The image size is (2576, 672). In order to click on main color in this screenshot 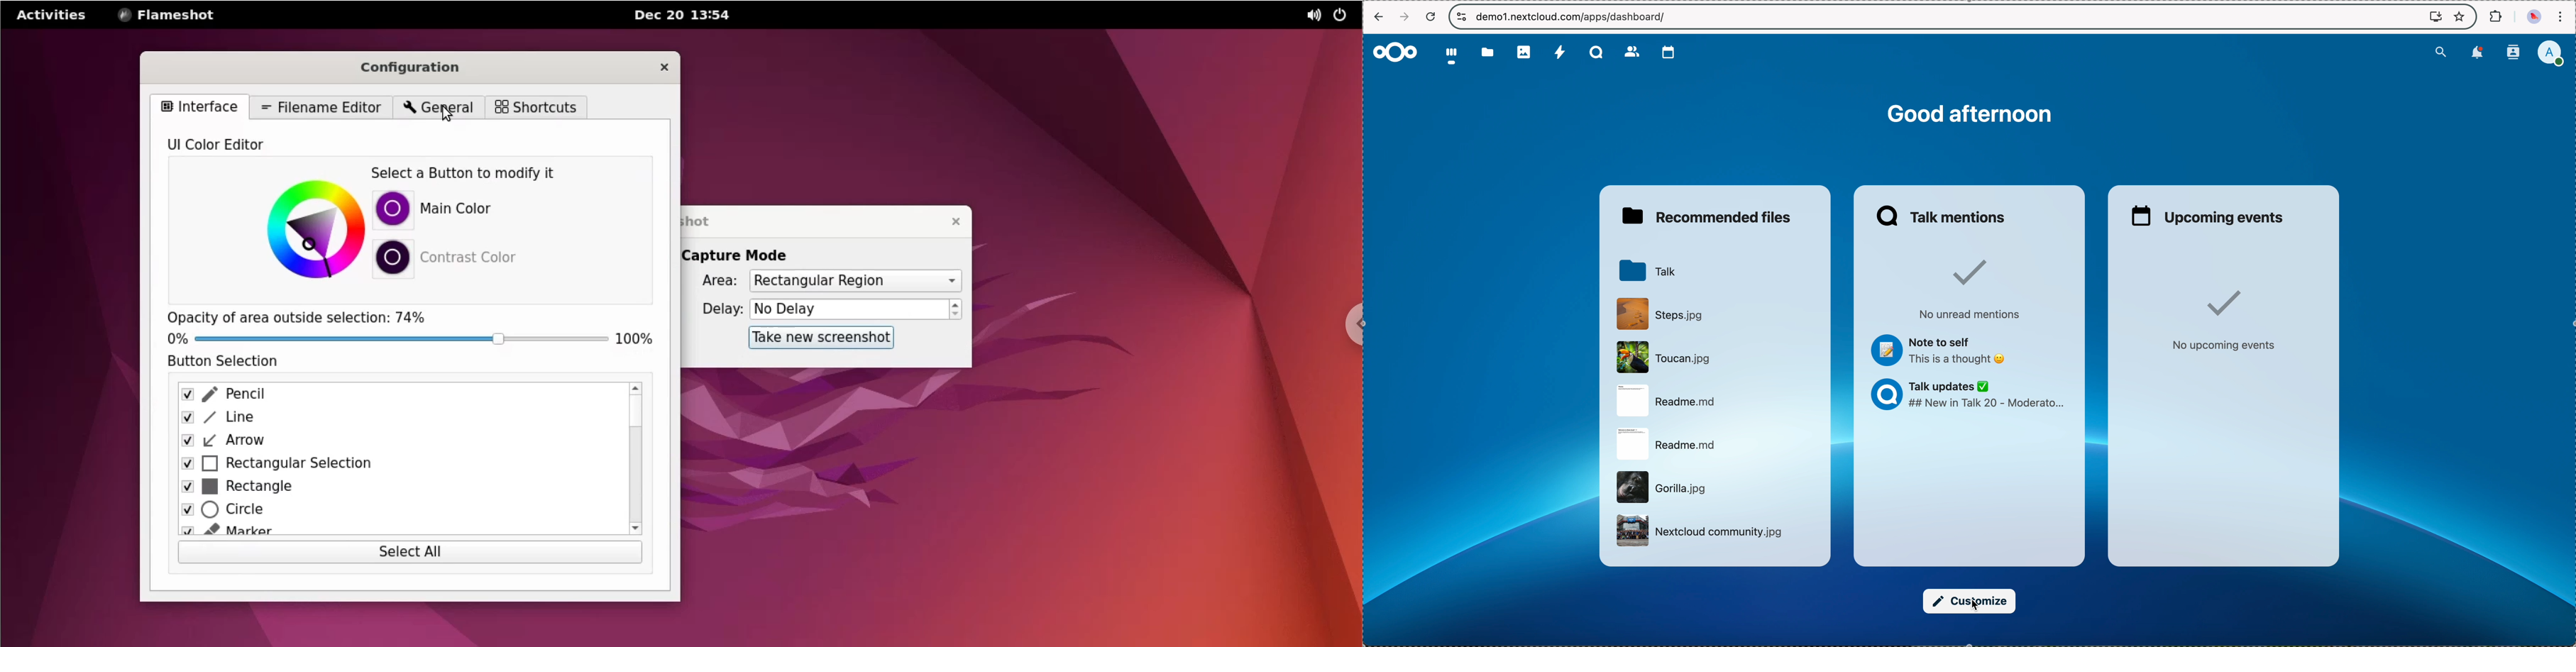, I will do `click(474, 210)`.